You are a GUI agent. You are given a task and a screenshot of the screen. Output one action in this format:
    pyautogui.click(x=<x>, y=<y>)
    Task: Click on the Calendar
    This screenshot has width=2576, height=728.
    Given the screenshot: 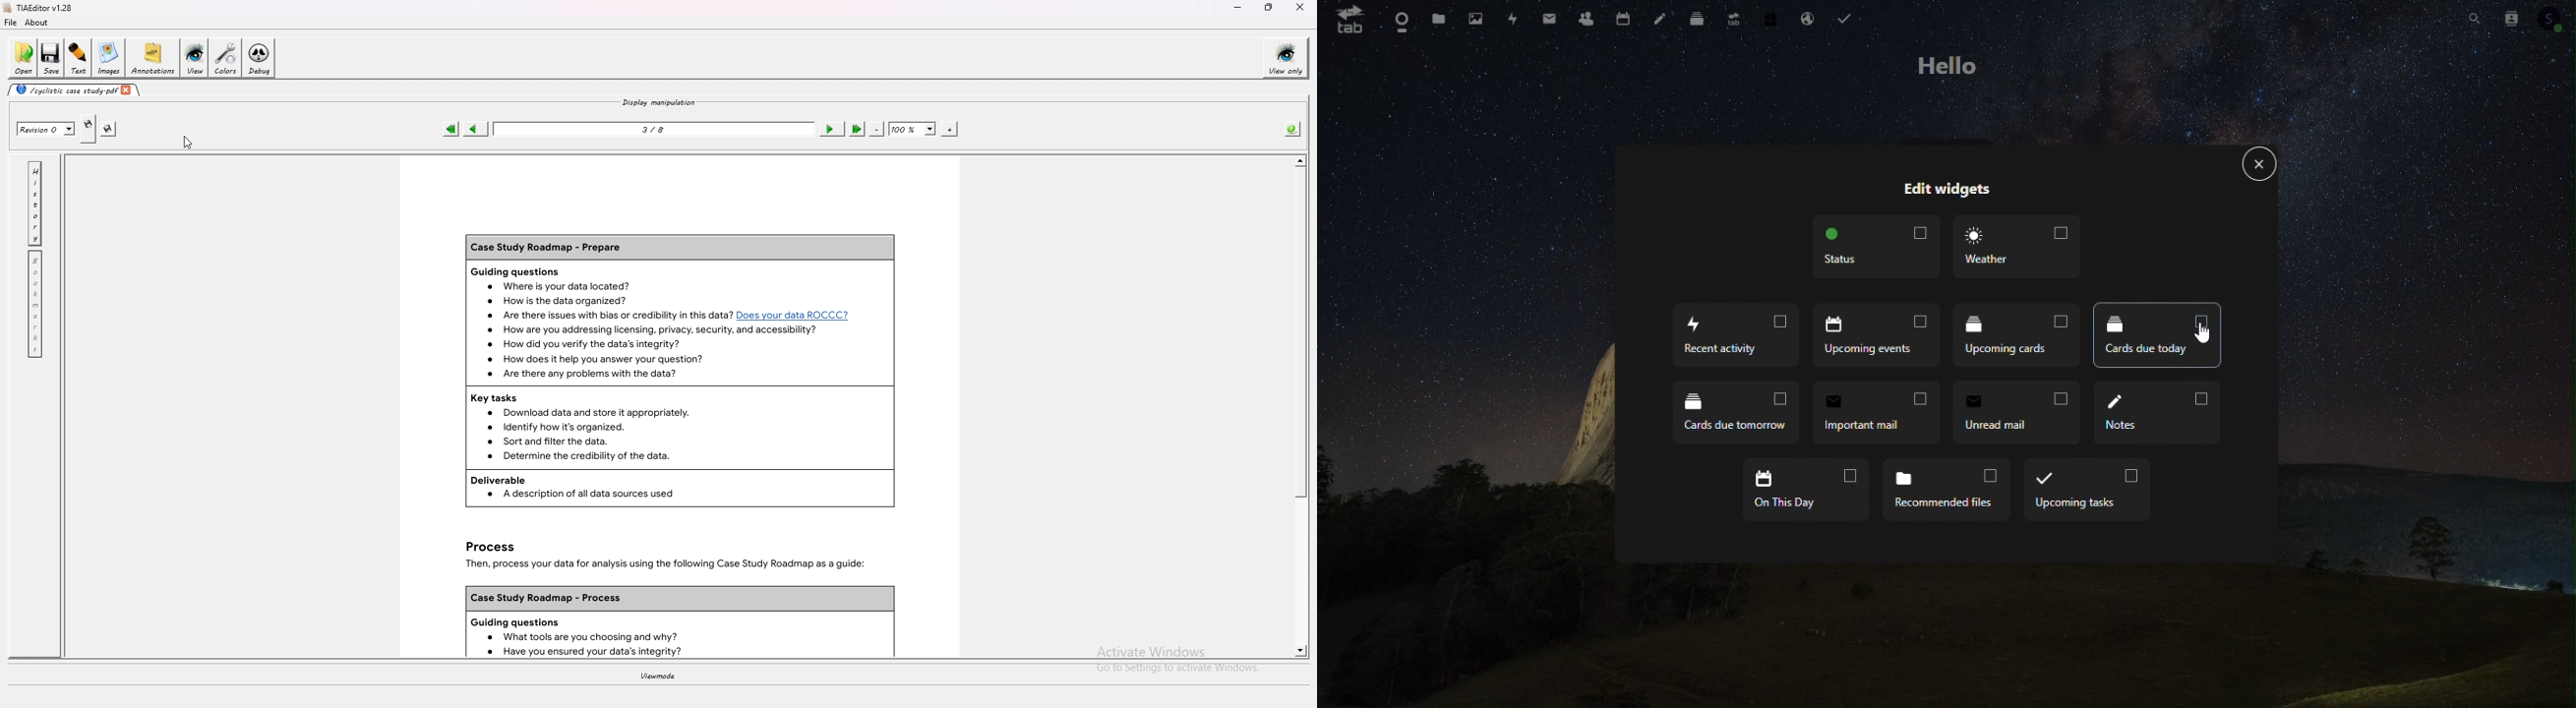 What is the action you would take?
    pyautogui.click(x=1627, y=19)
    